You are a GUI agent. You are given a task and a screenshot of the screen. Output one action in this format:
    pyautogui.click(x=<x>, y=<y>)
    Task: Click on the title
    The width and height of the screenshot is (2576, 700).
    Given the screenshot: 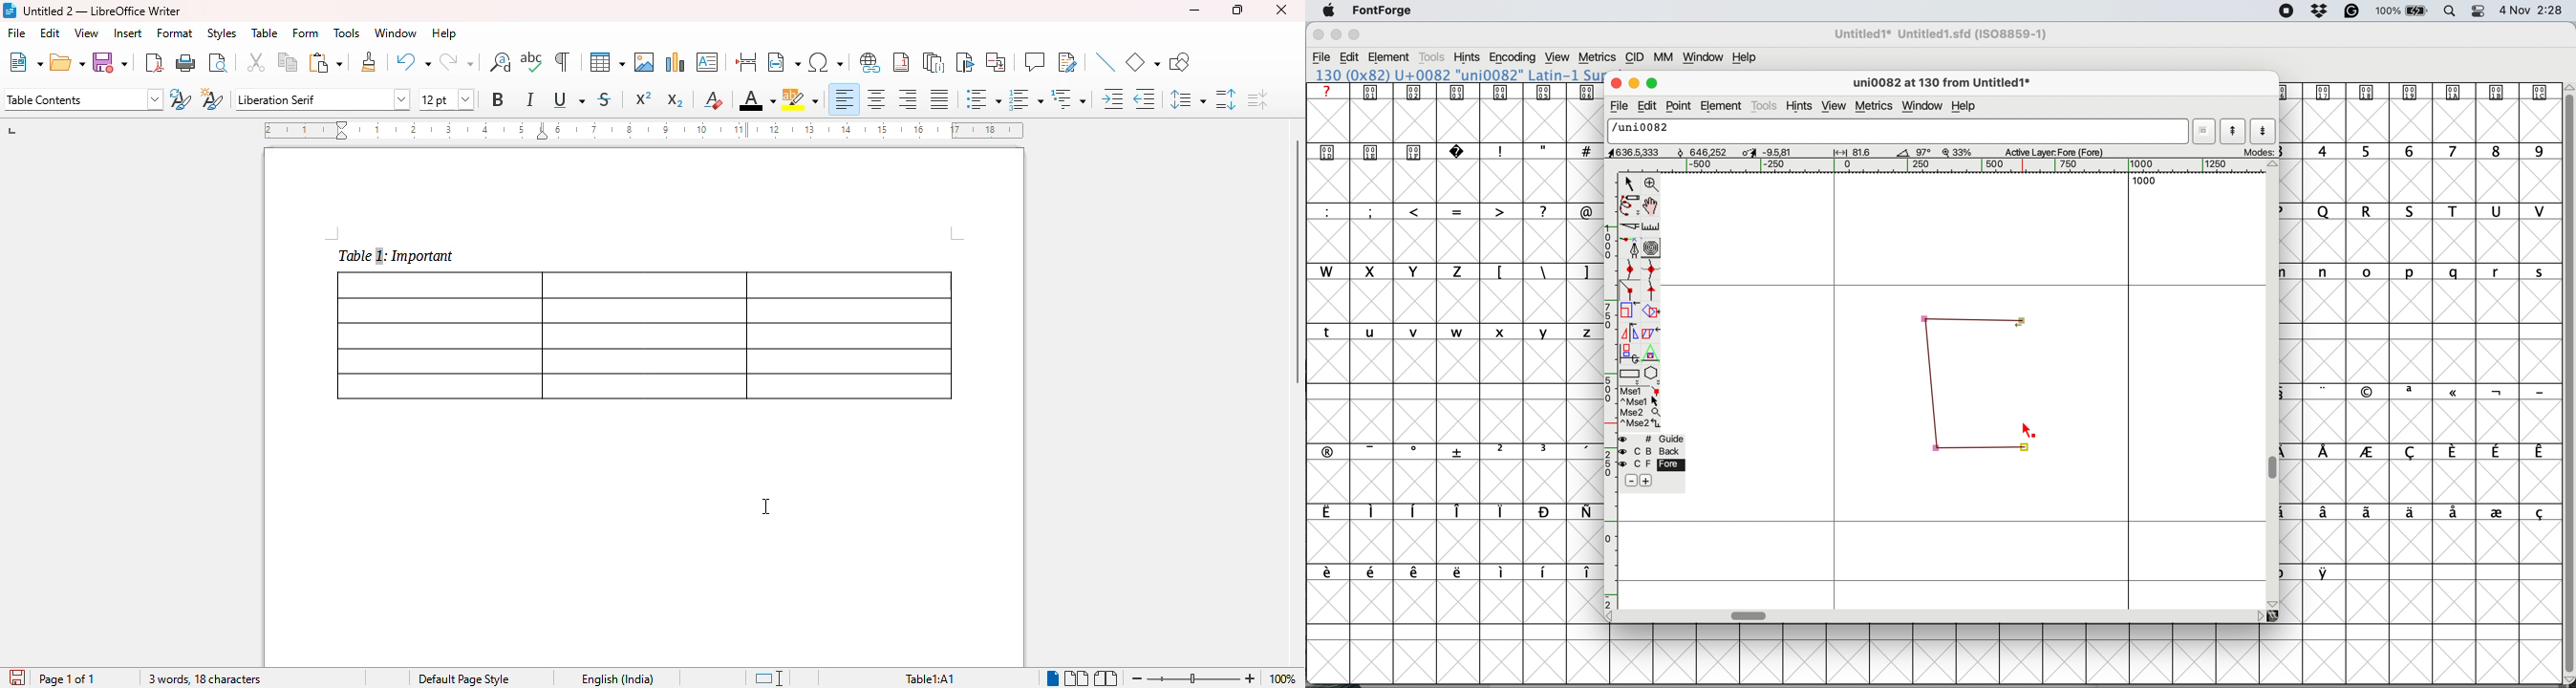 What is the action you would take?
    pyautogui.click(x=102, y=11)
    